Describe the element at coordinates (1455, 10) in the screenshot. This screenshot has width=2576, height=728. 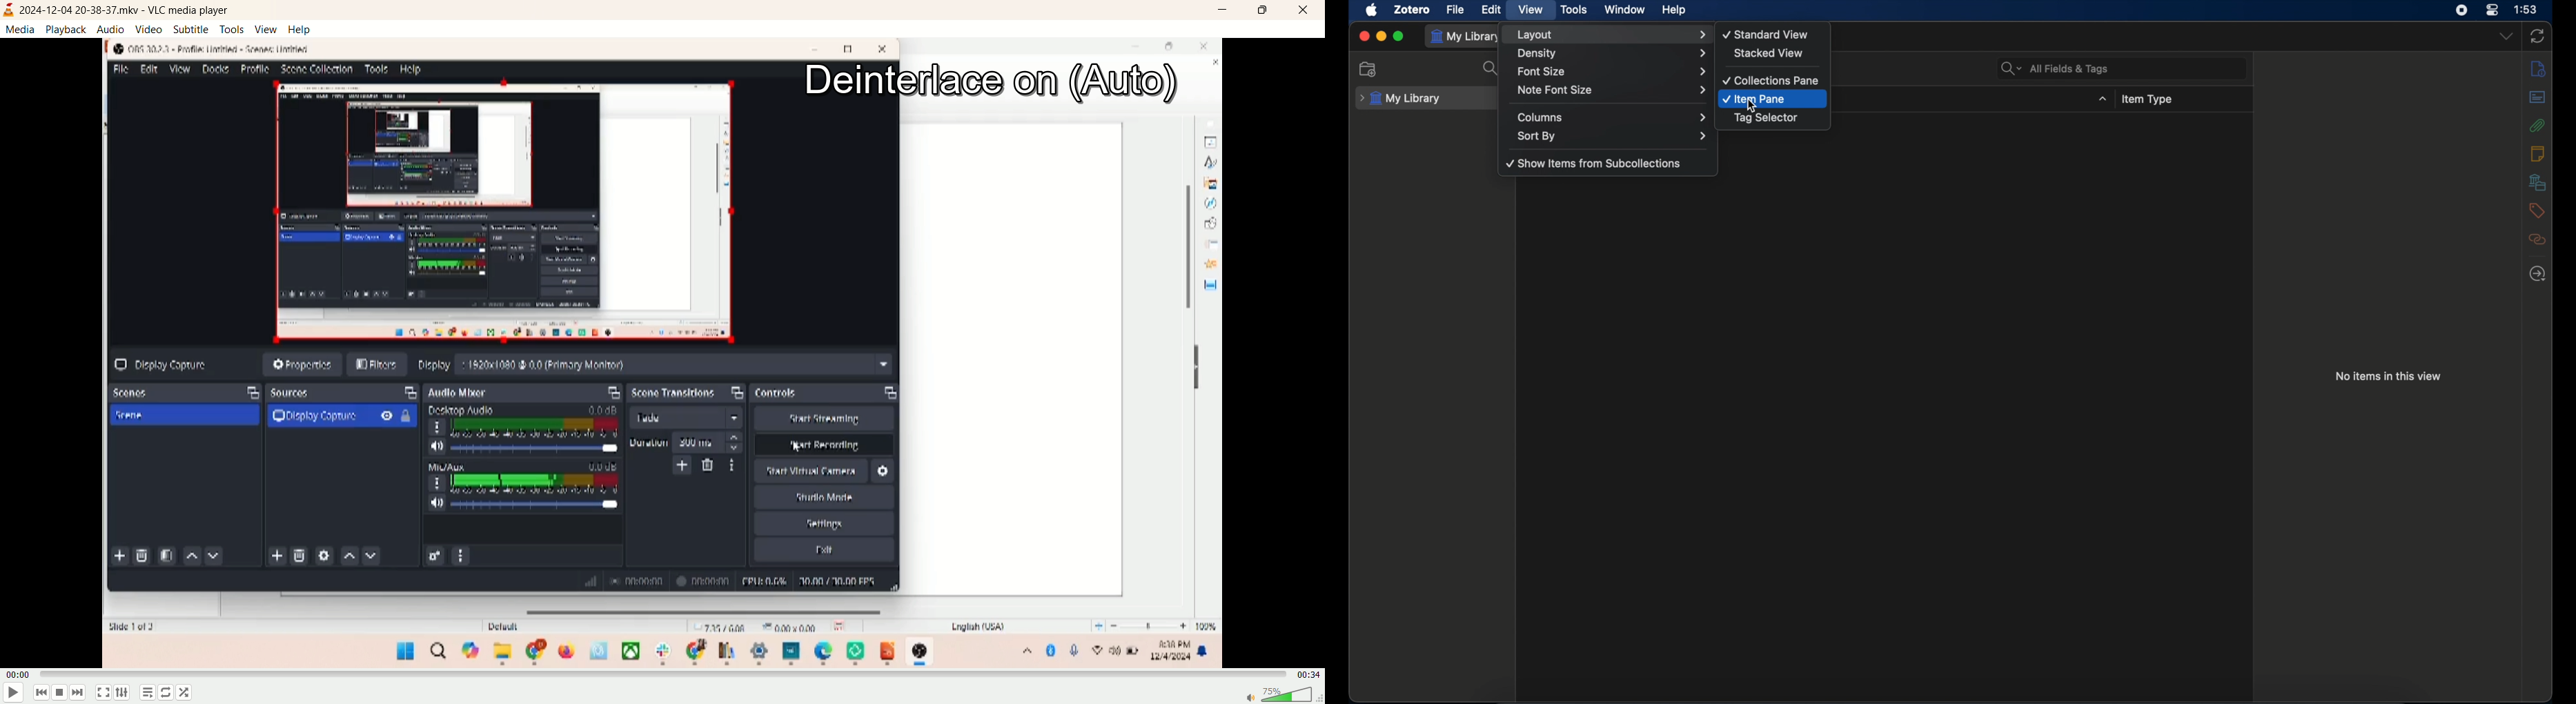
I see `file` at that location.